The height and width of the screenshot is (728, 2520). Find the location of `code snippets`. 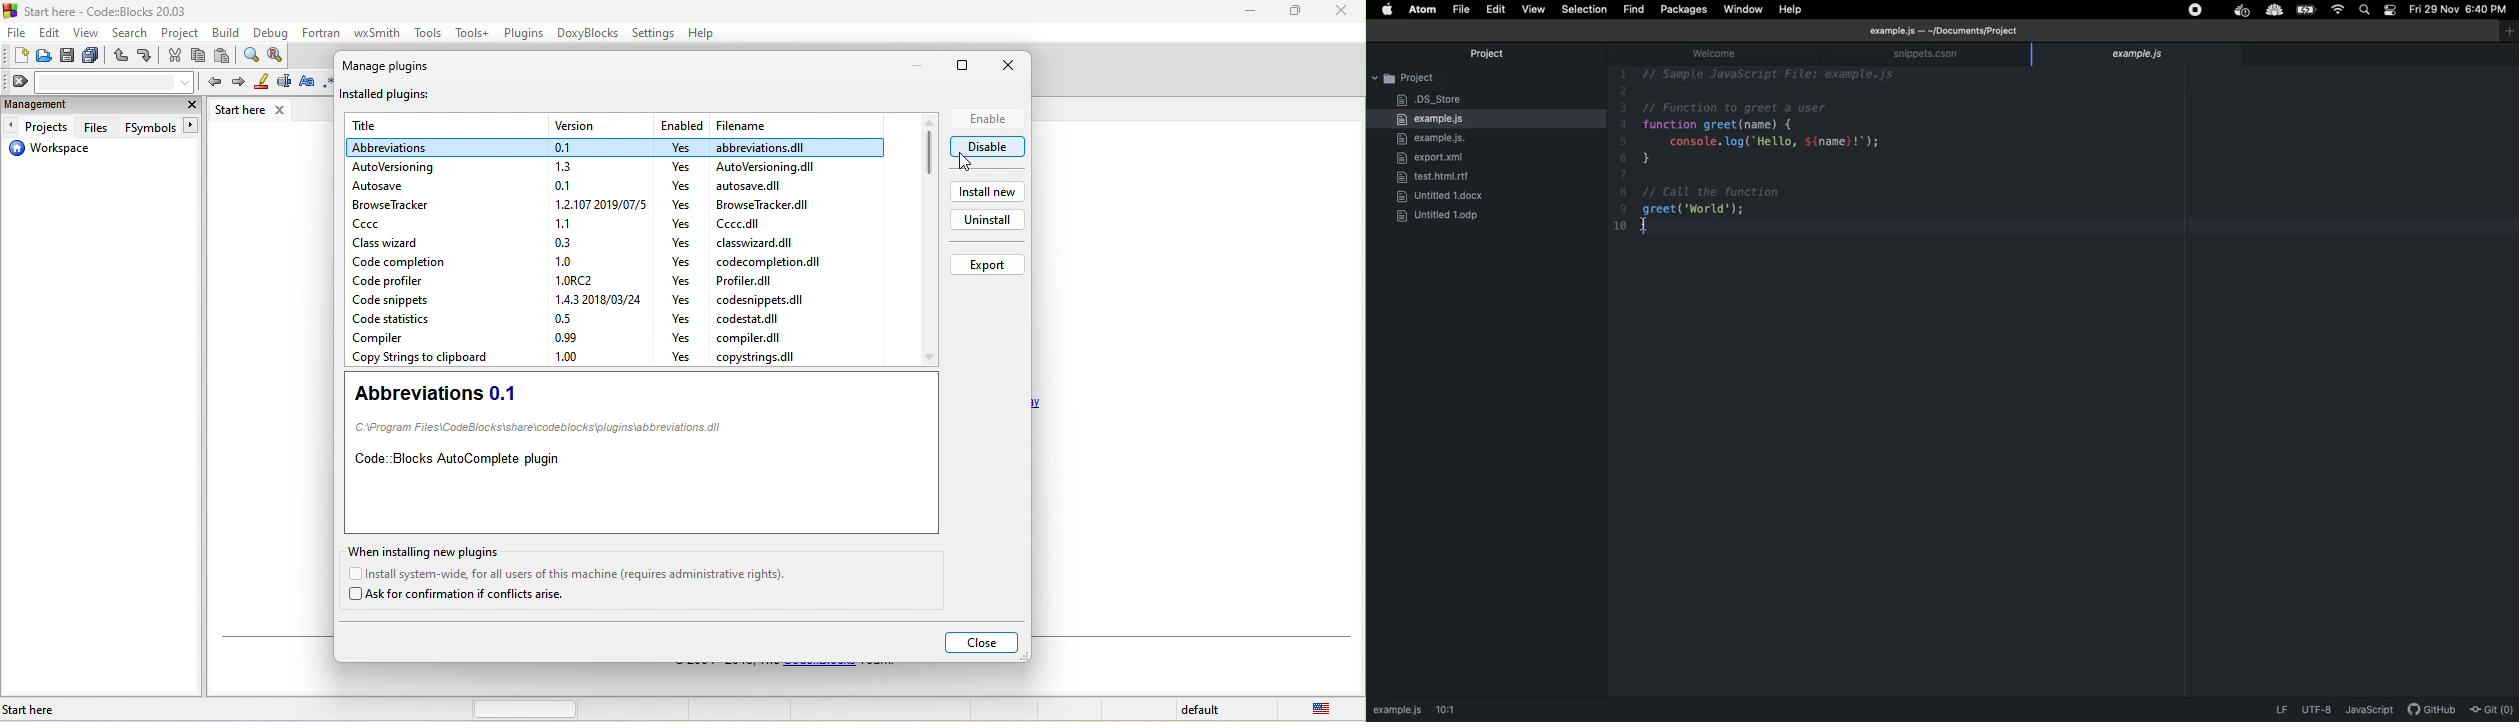

code snippets is located at coordinates (391, 300).